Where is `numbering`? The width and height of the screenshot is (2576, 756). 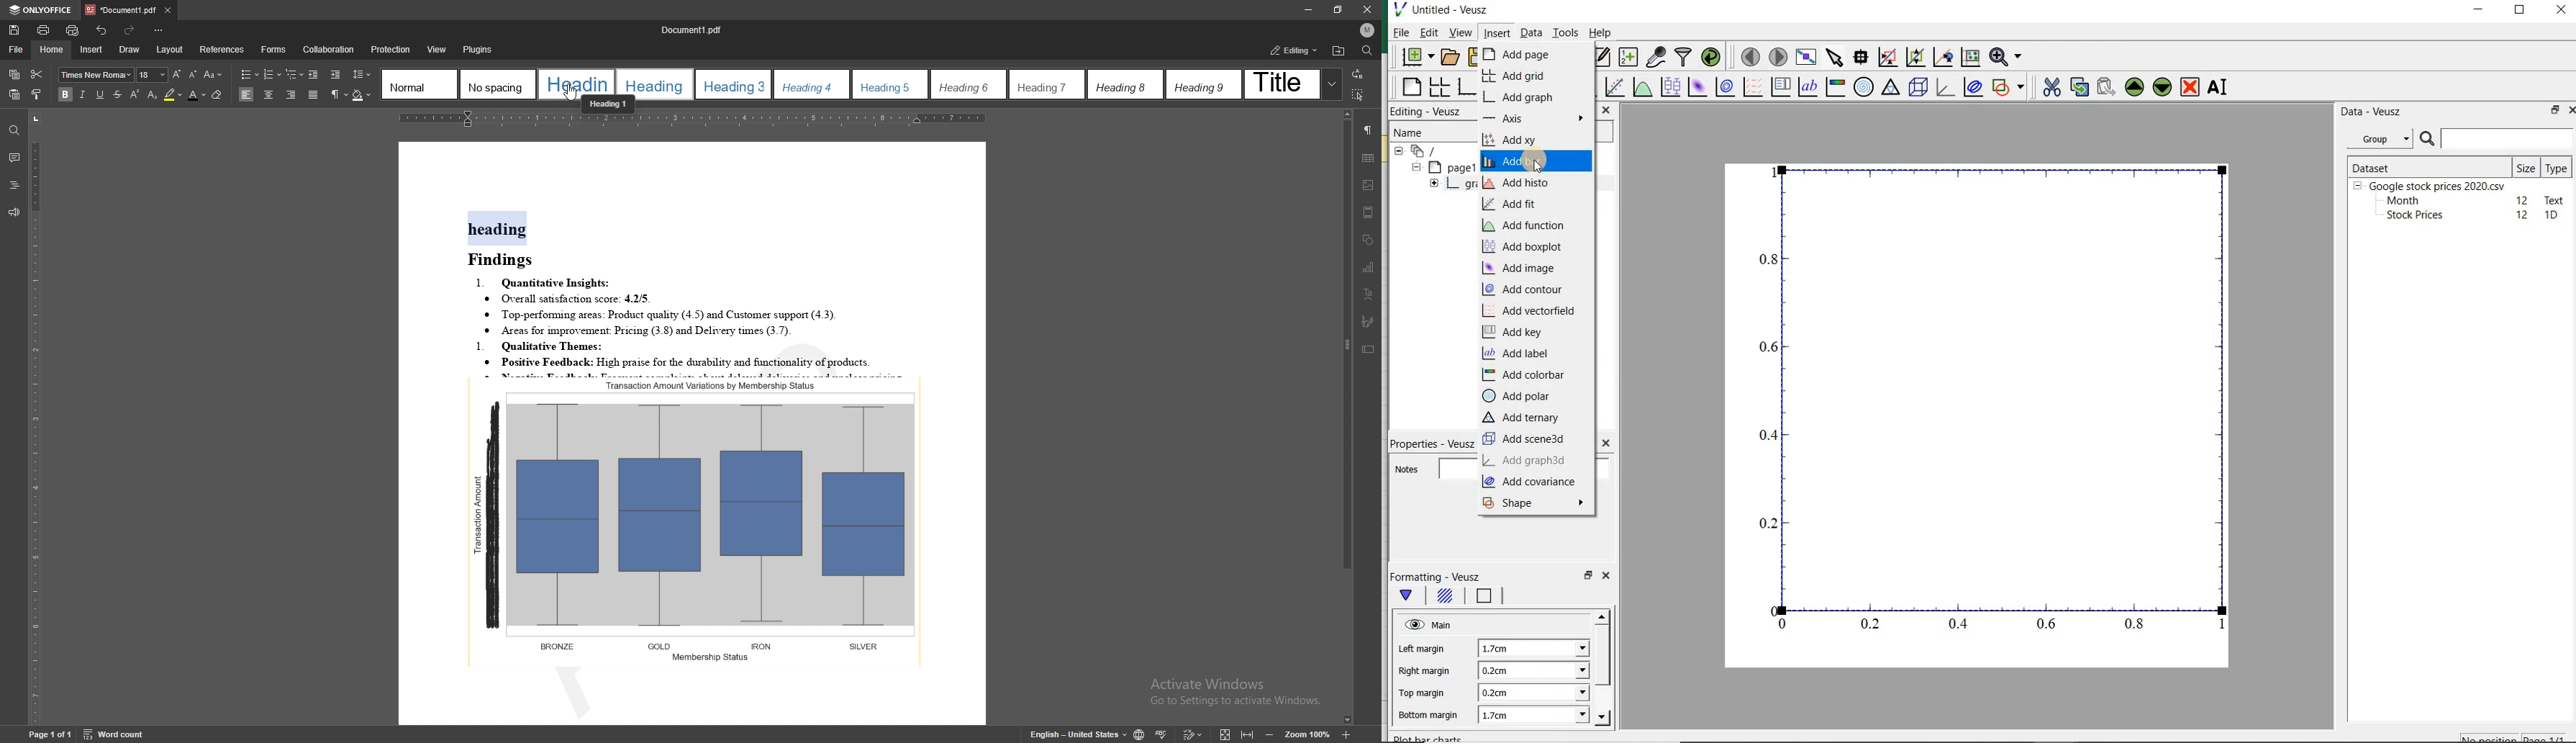
numbering is located at coordinates (273, 74).